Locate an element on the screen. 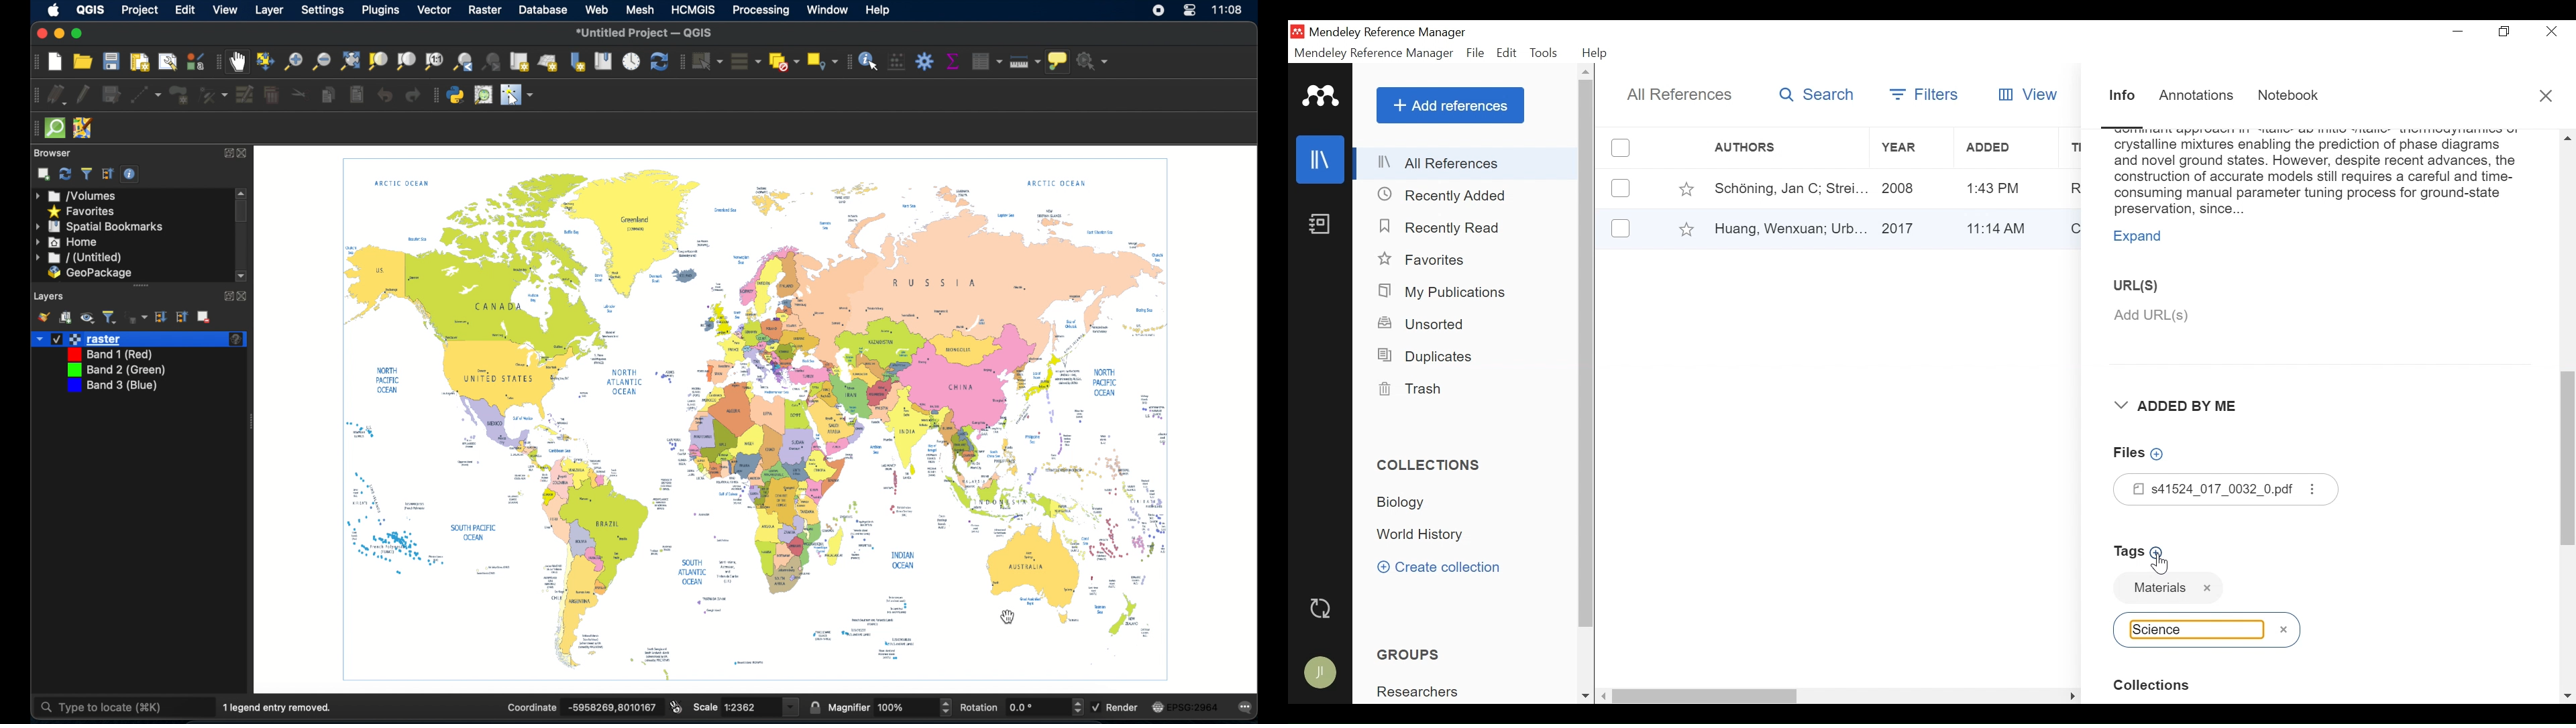  josh remote is located at coordinates (83, 127).